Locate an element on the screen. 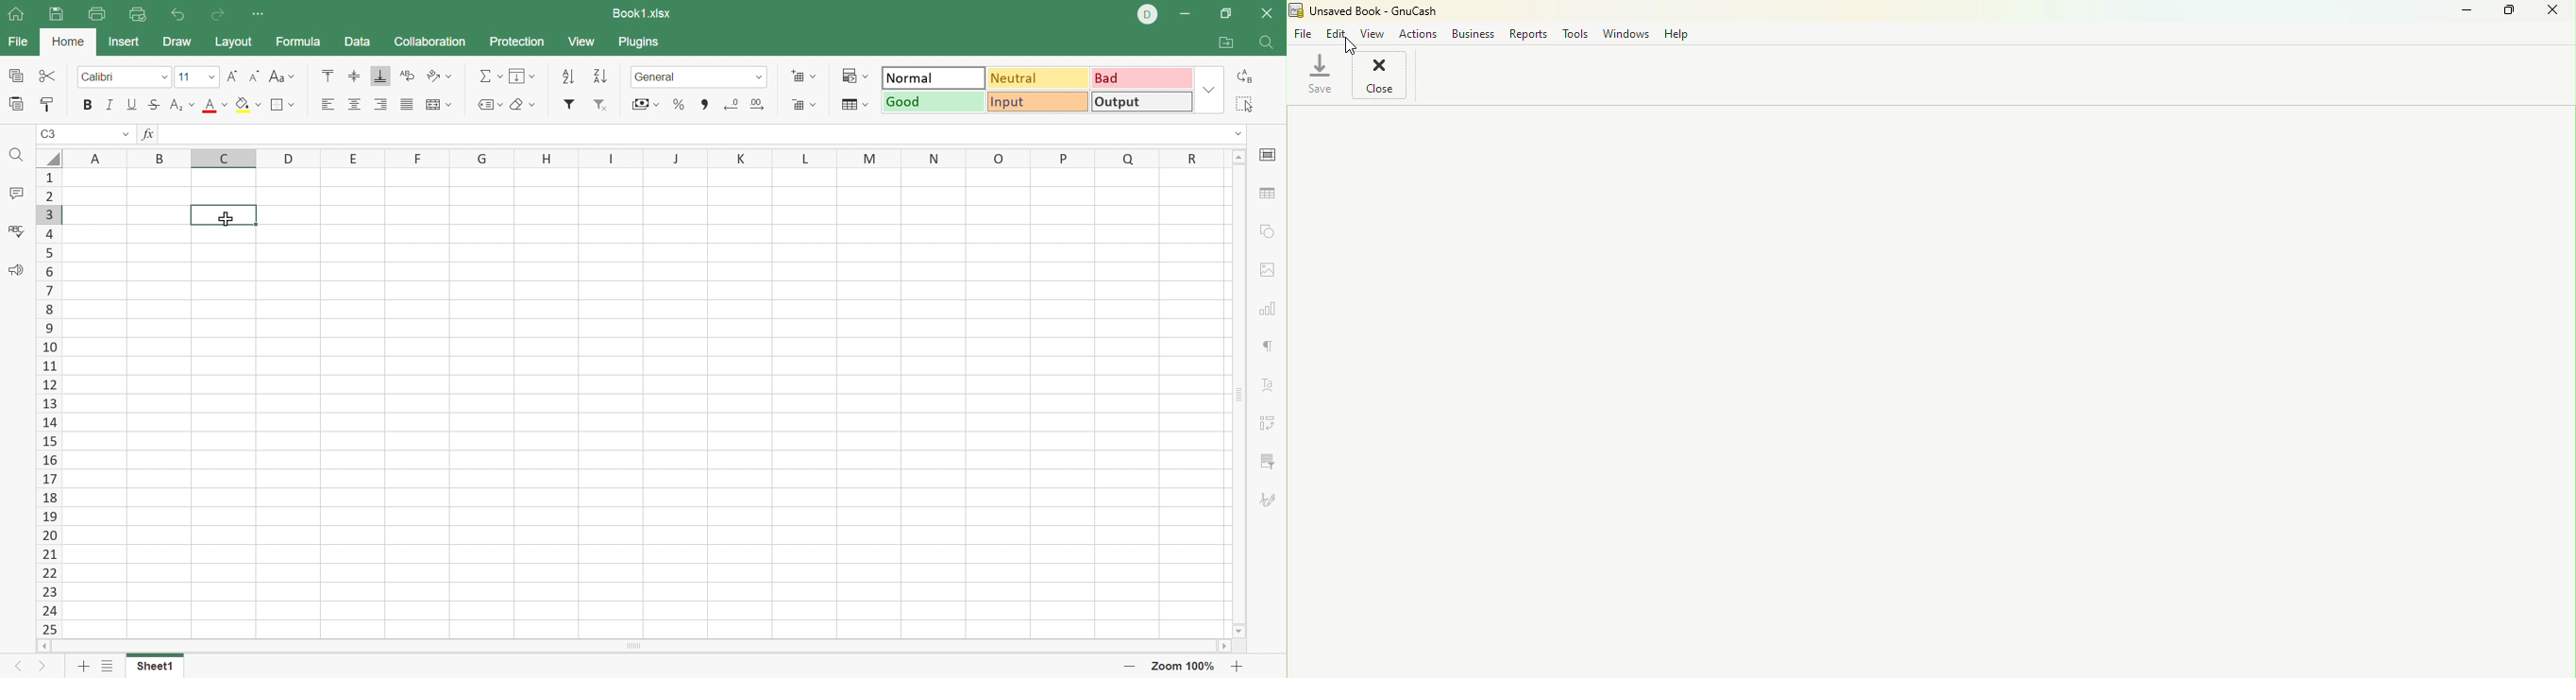 This screenshot has width=2576, height=700. Replace is located at coordinates (1247, 74).